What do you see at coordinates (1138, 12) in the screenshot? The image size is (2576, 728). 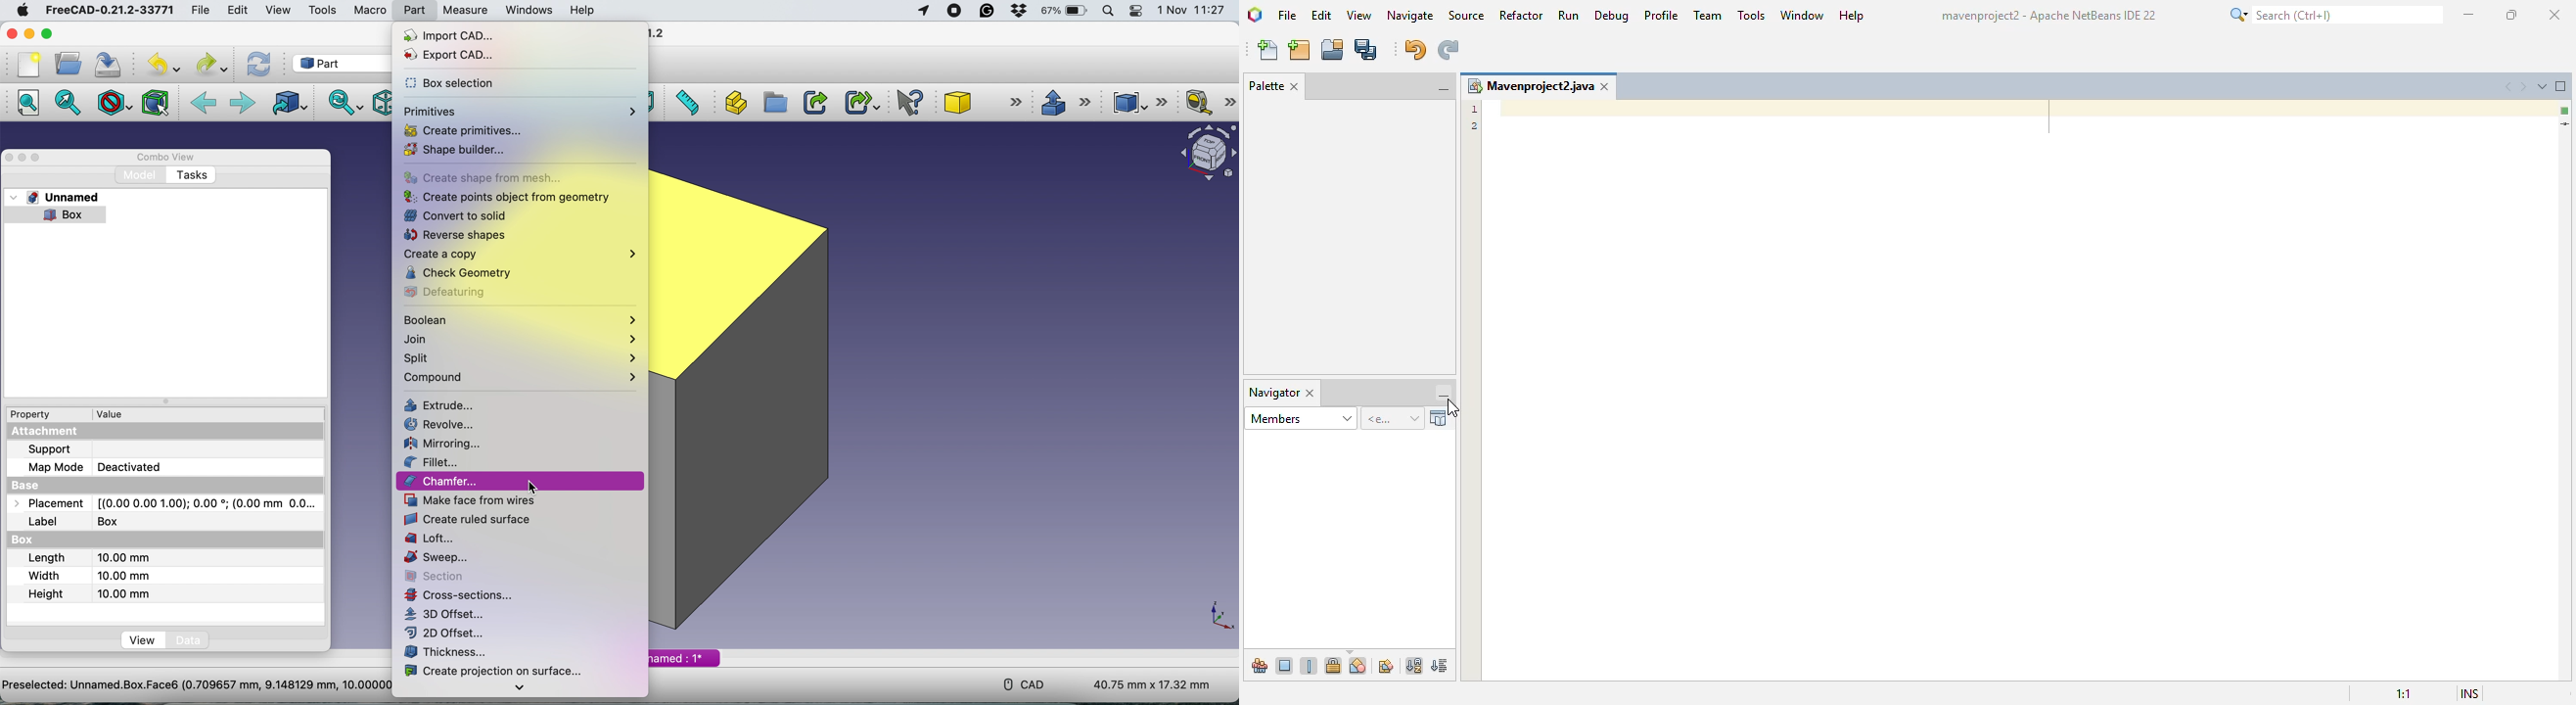 I see `control center` at bounding box center [1138, 12].